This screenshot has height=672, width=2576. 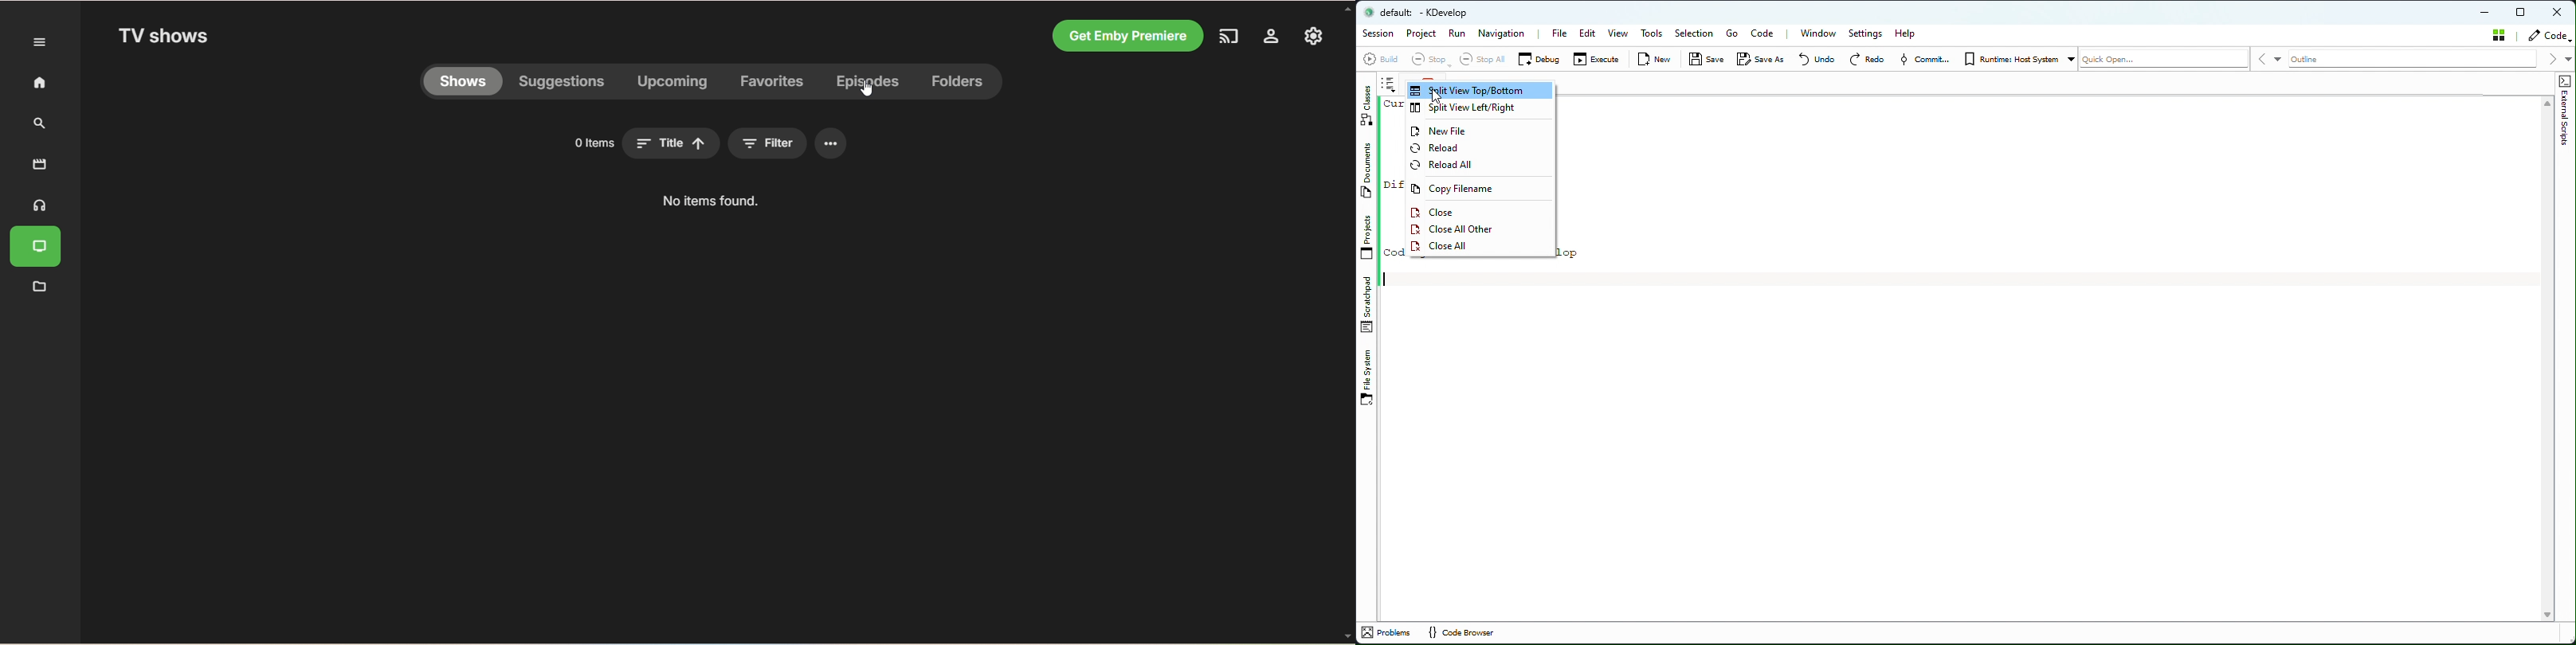 I want to click on Stash, so click(x=2499, y=35).